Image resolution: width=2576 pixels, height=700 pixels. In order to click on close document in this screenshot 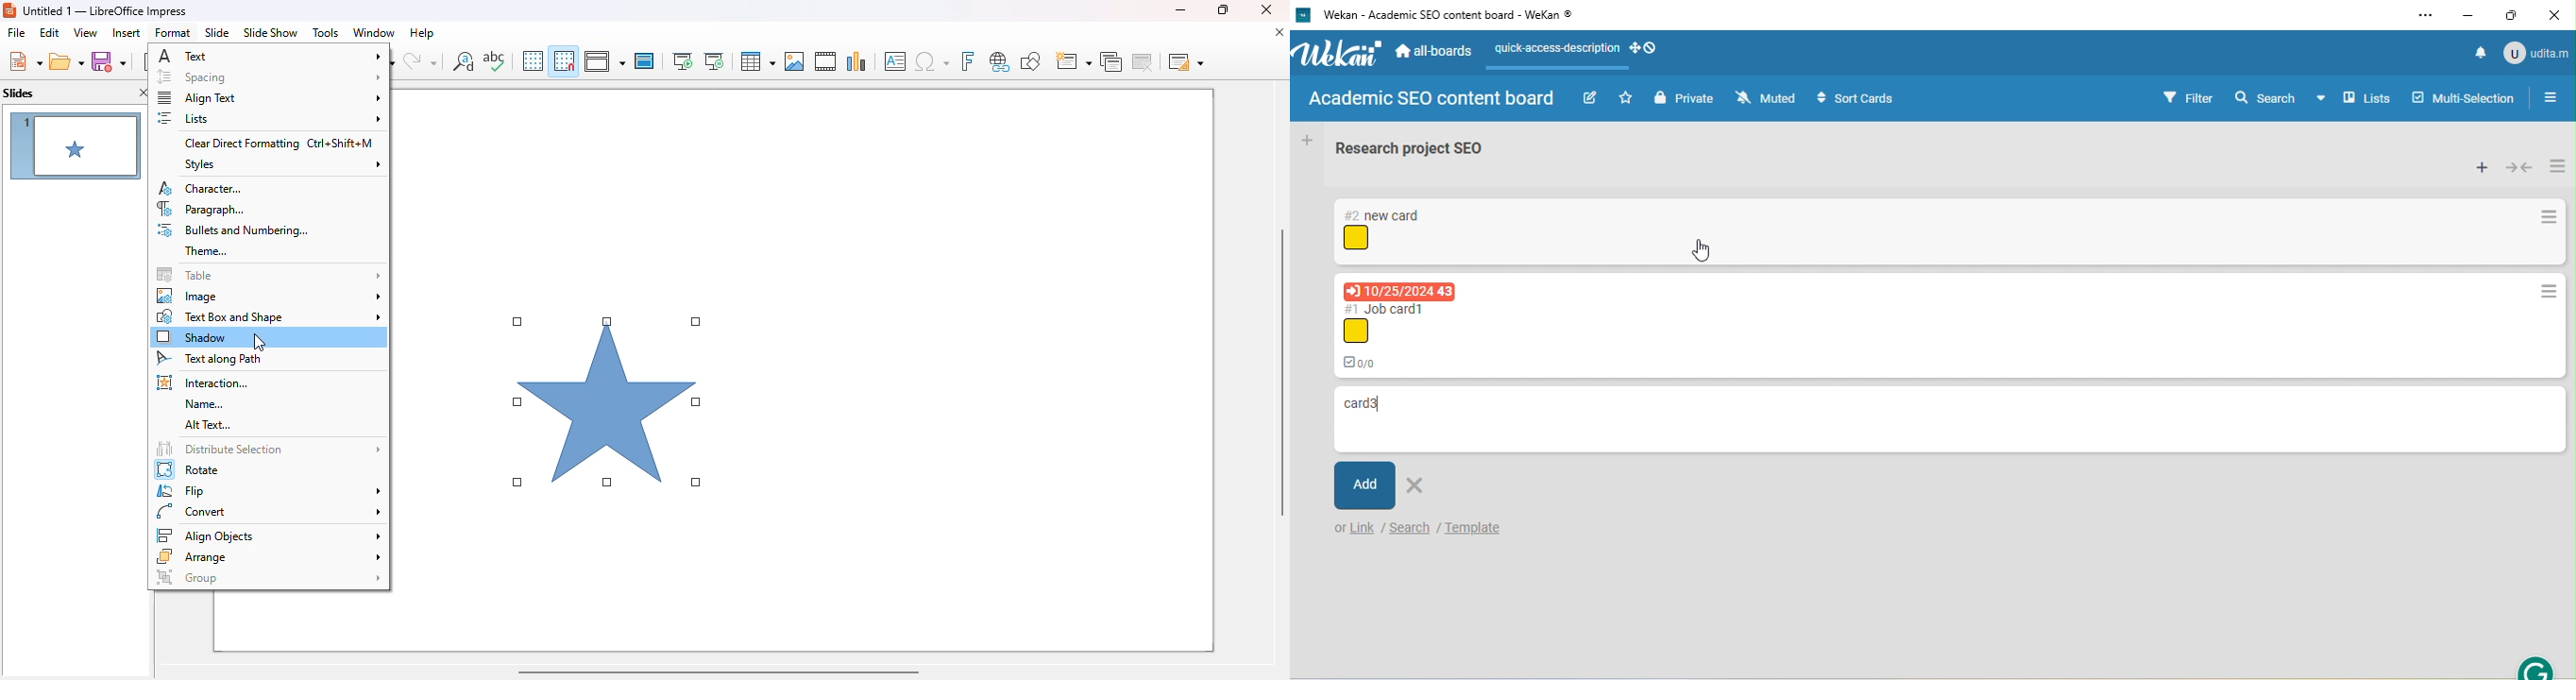, I will do `click(1279, 32)`.